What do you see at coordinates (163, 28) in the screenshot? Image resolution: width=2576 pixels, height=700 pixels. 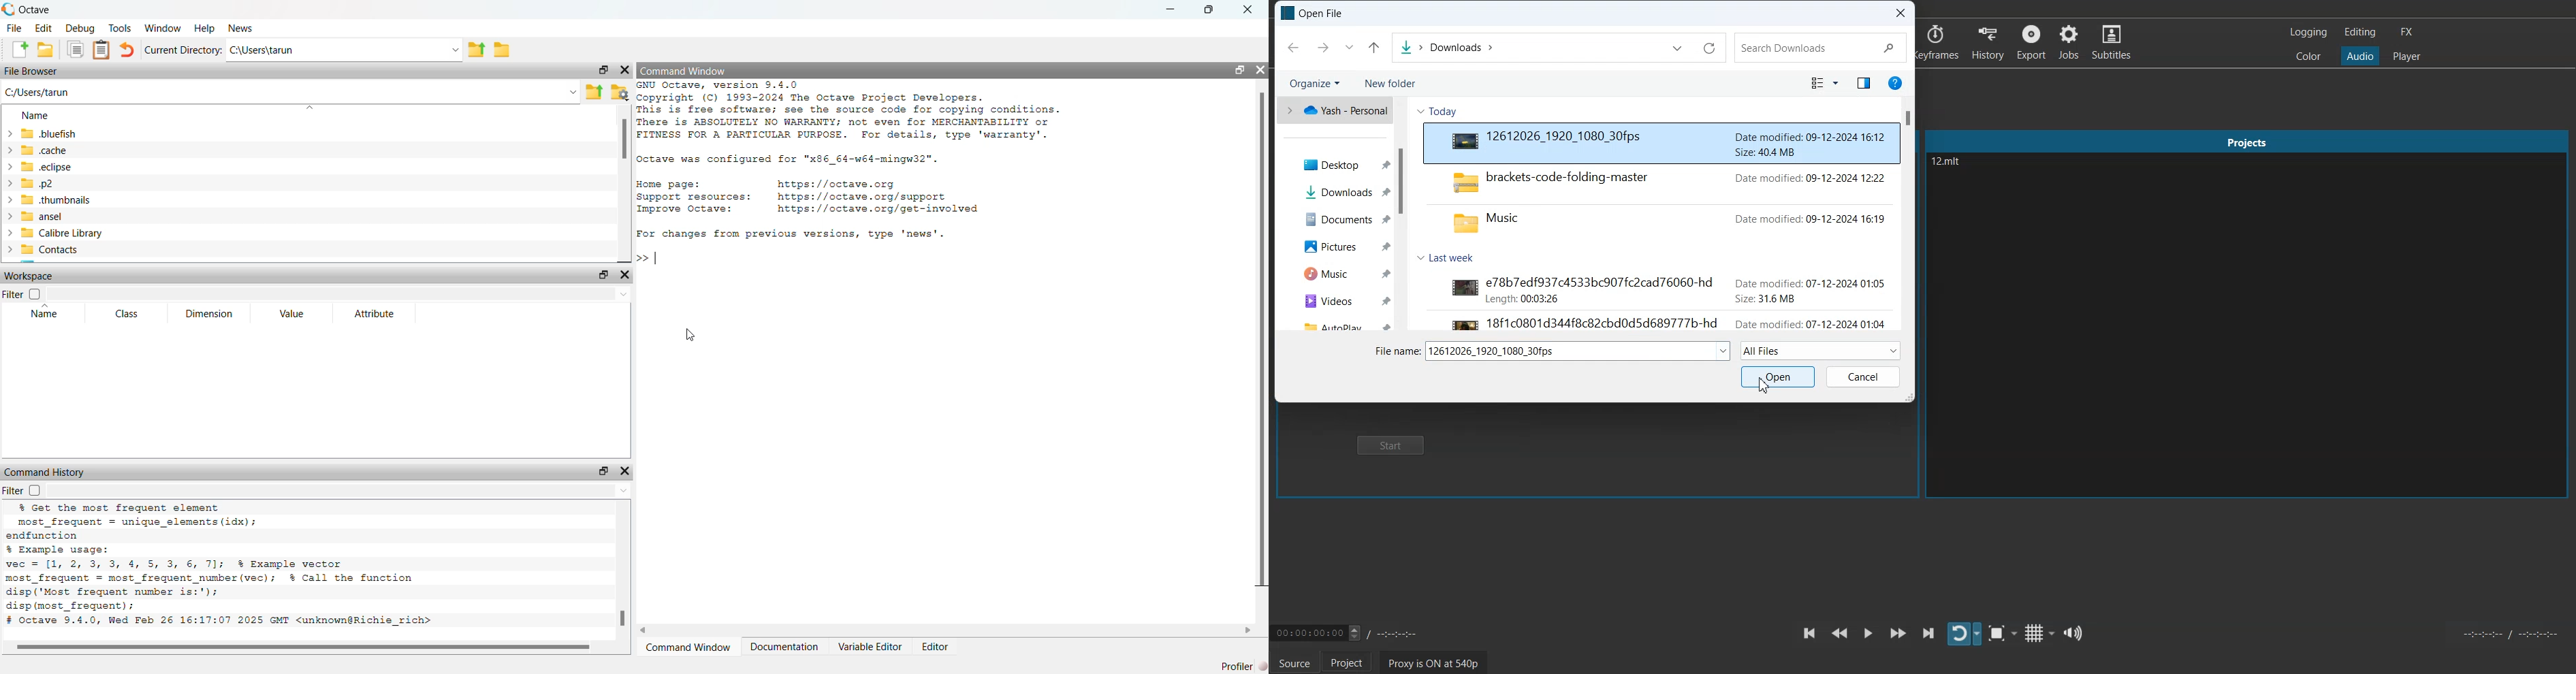 I see `Window` at bounding box center [163, 28].